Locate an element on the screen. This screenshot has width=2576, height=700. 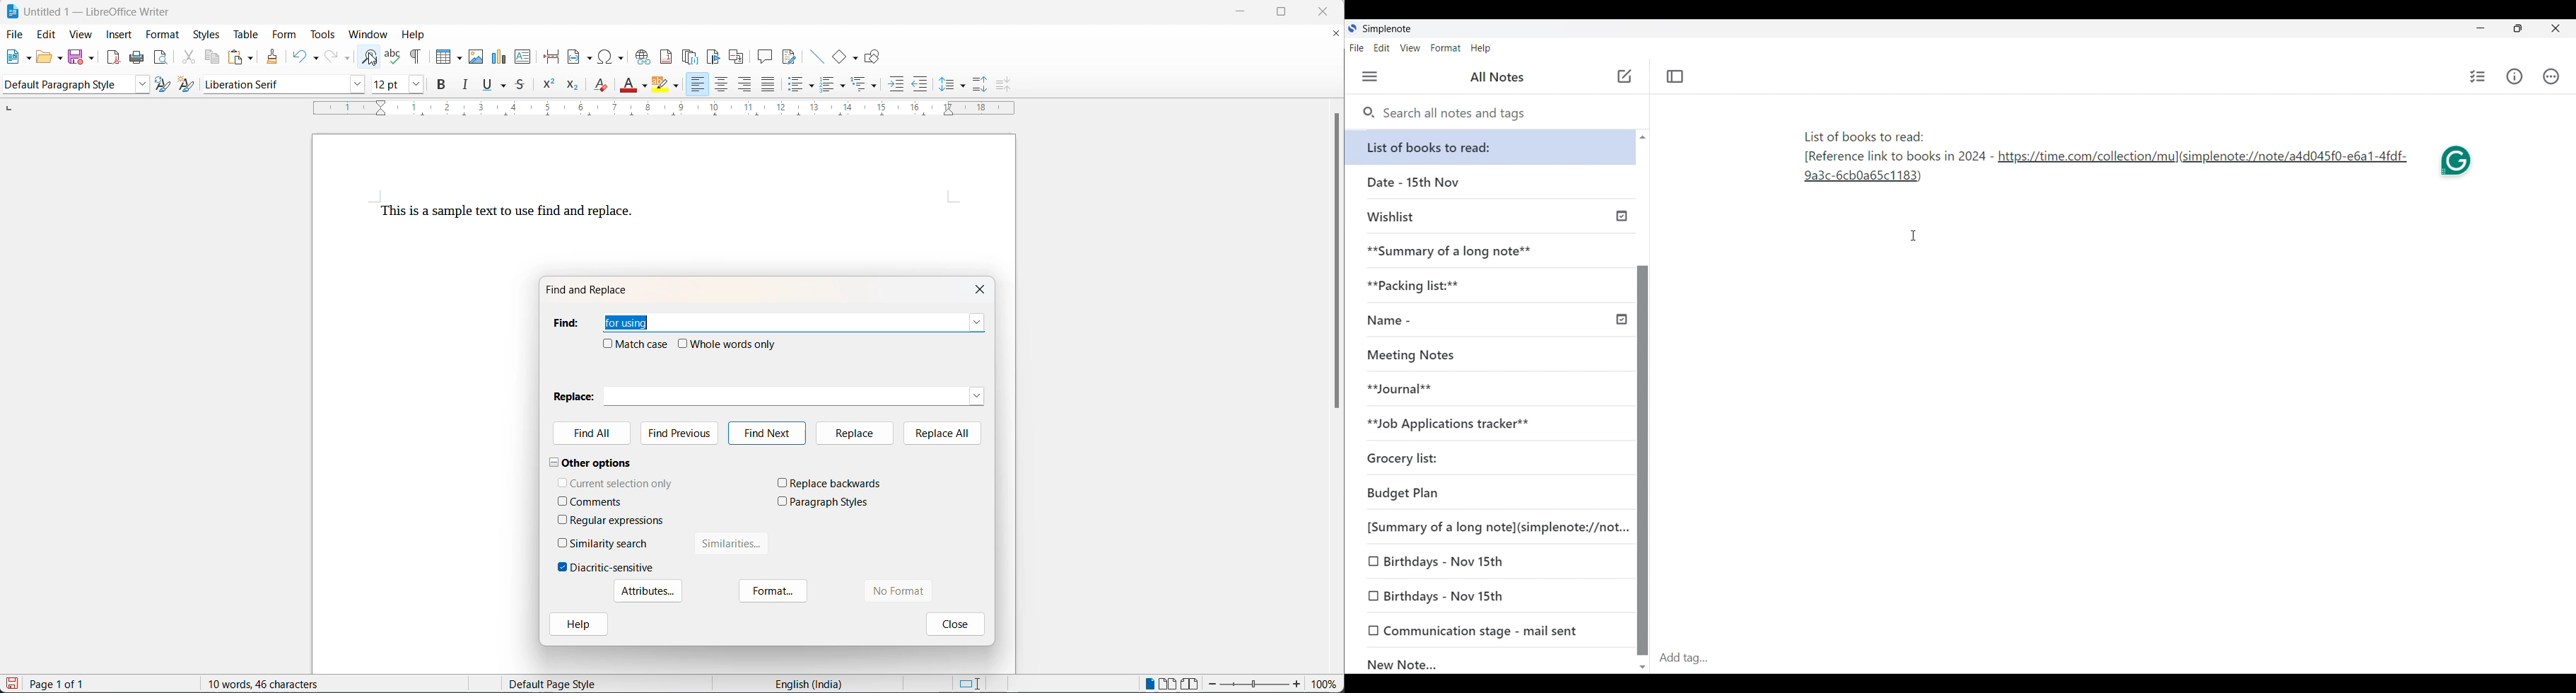
Untitled 1 - LibreOffice Writer is located at coordinates (89, 10).